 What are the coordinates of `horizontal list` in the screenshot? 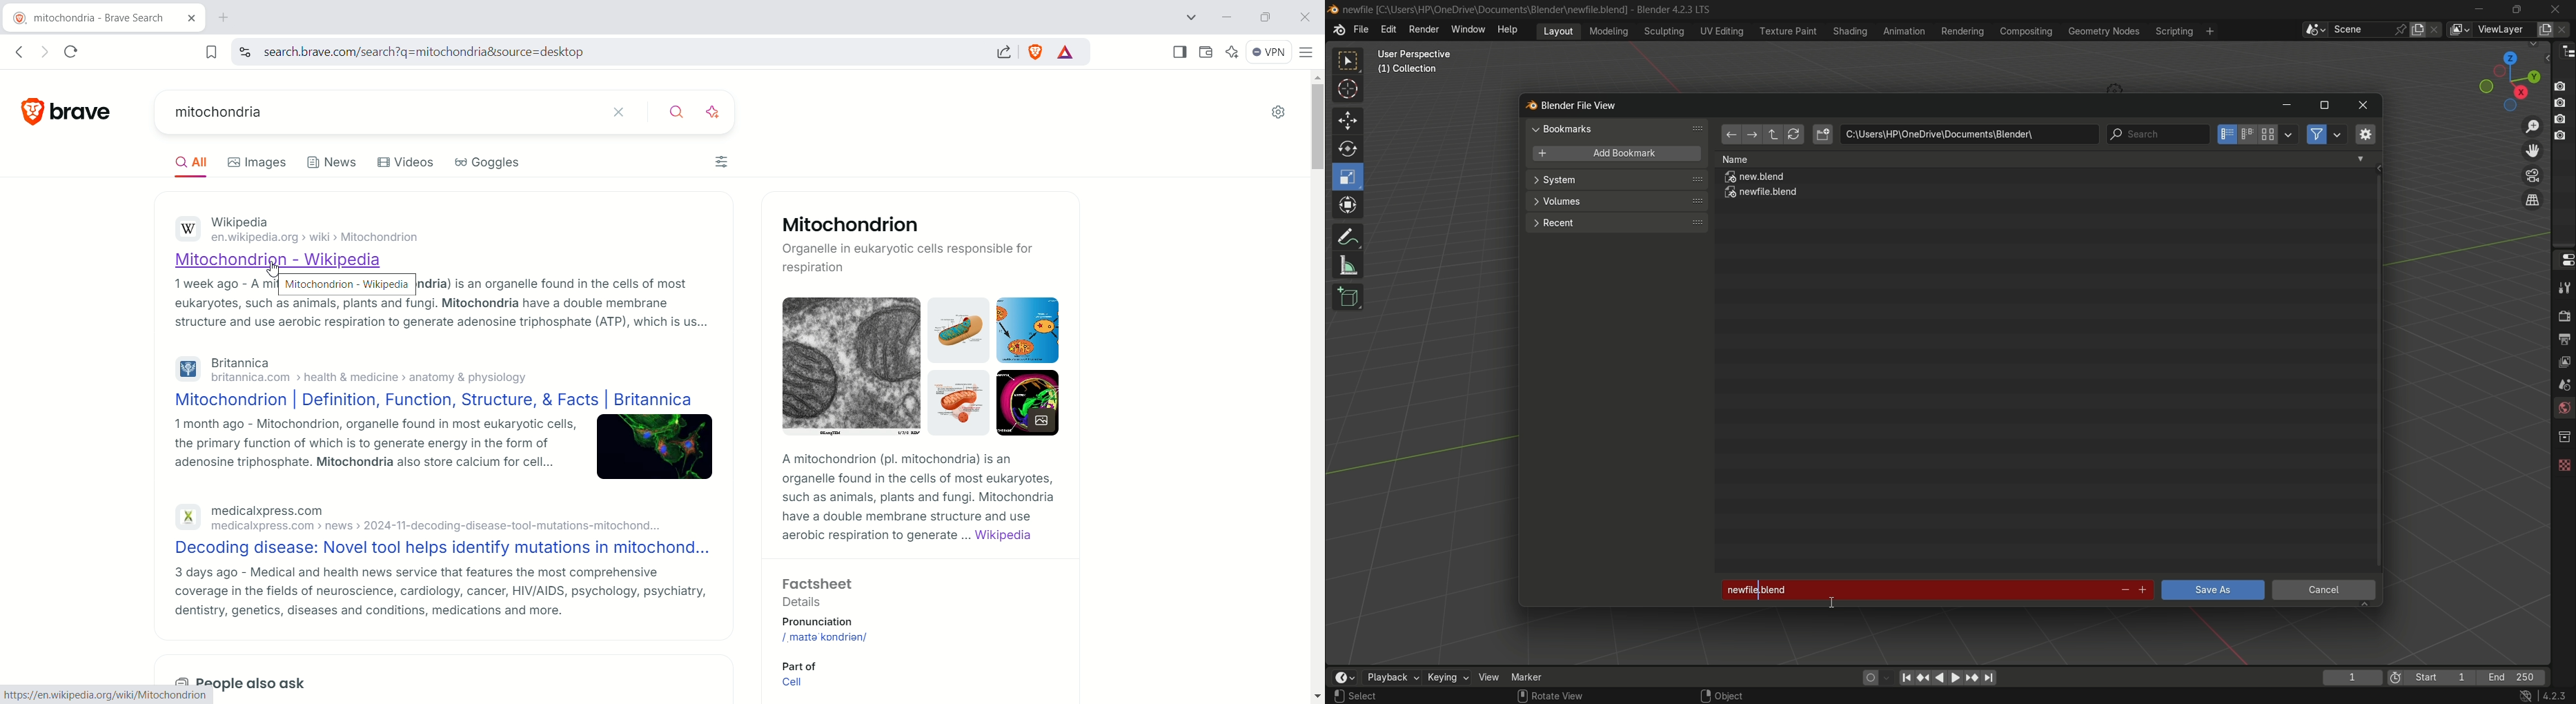 It's located at (2247, 134).